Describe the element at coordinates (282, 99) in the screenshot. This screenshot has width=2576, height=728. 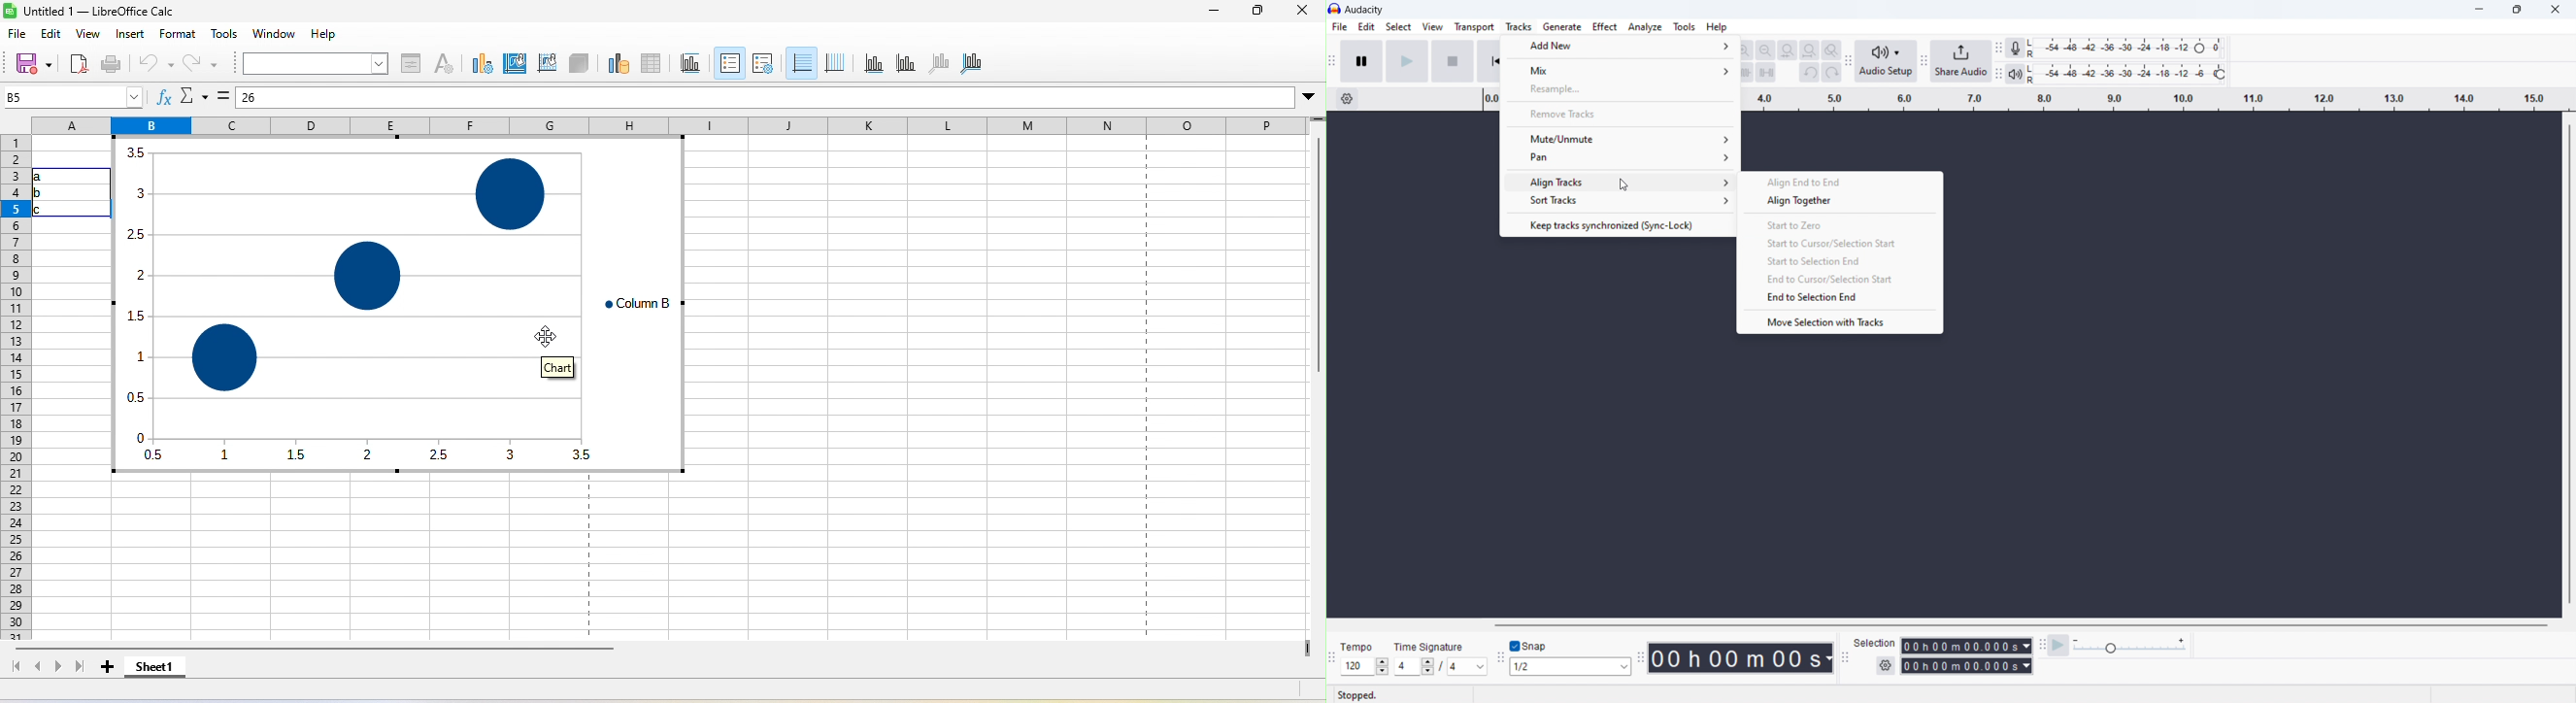
I see `26` at that location.